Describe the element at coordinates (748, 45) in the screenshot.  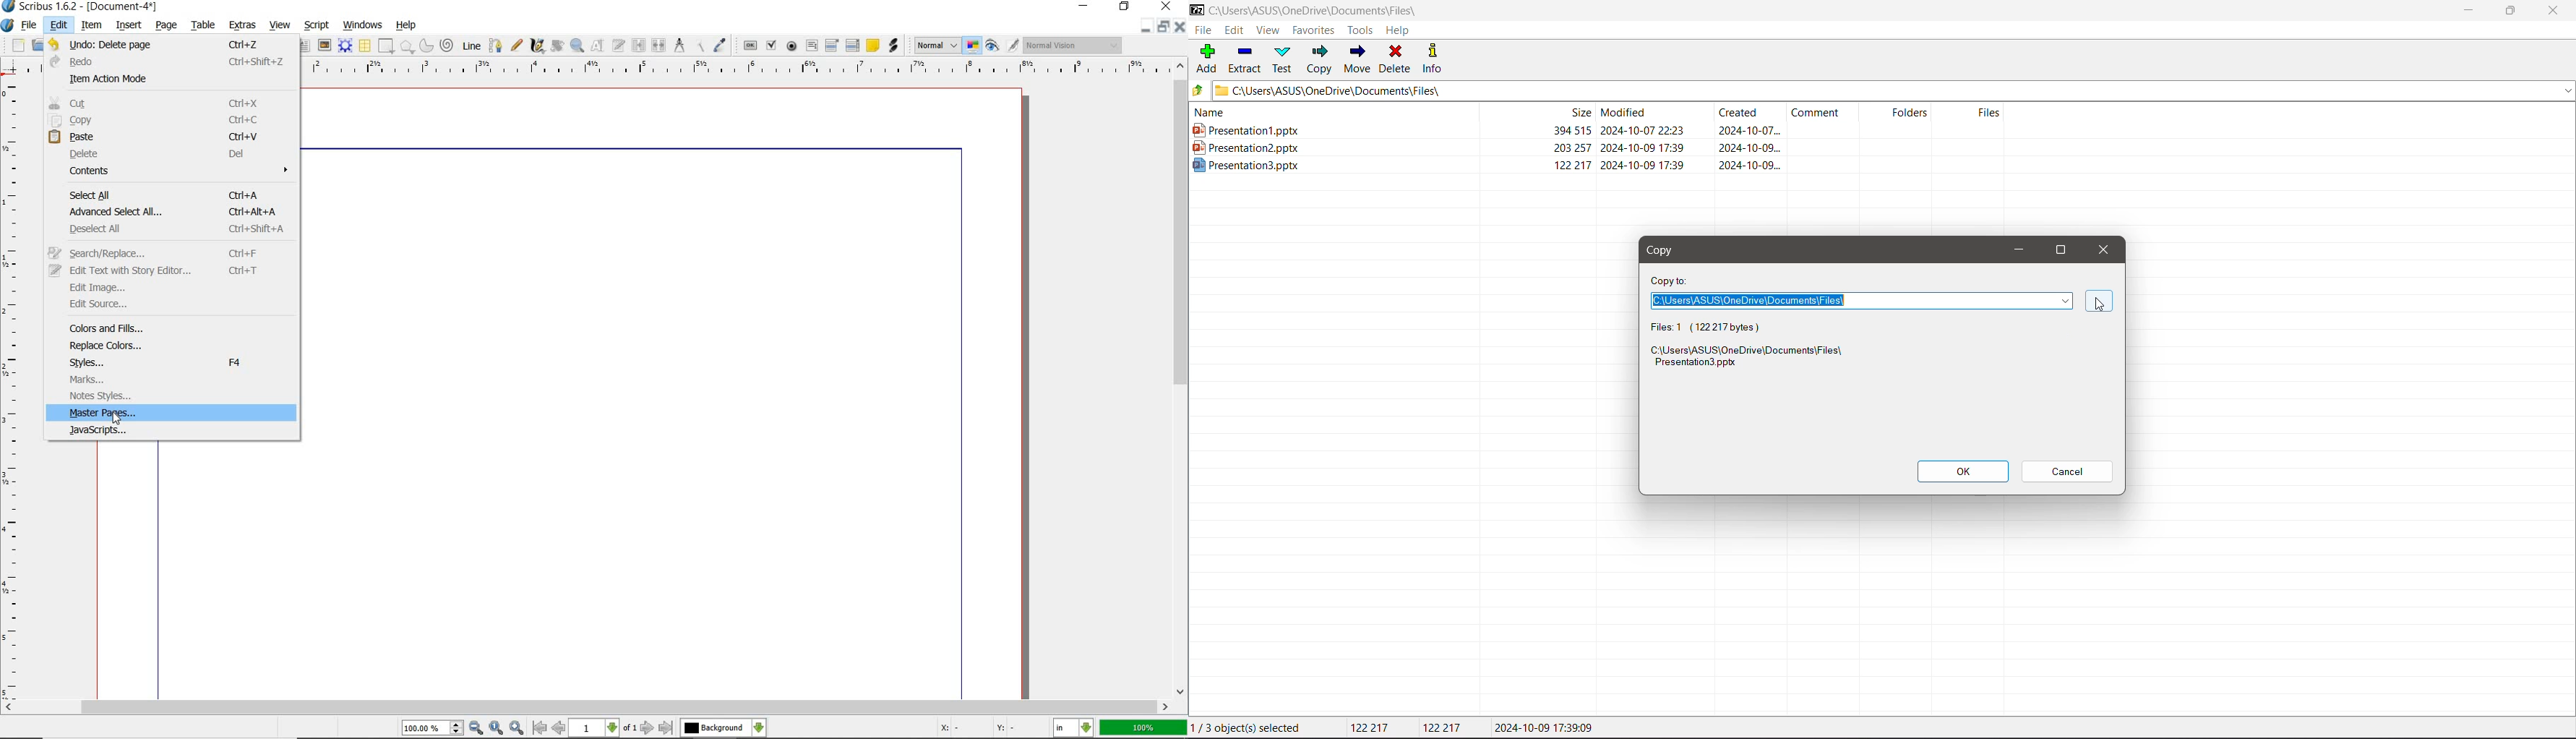
I see `pdf push button` at that location.